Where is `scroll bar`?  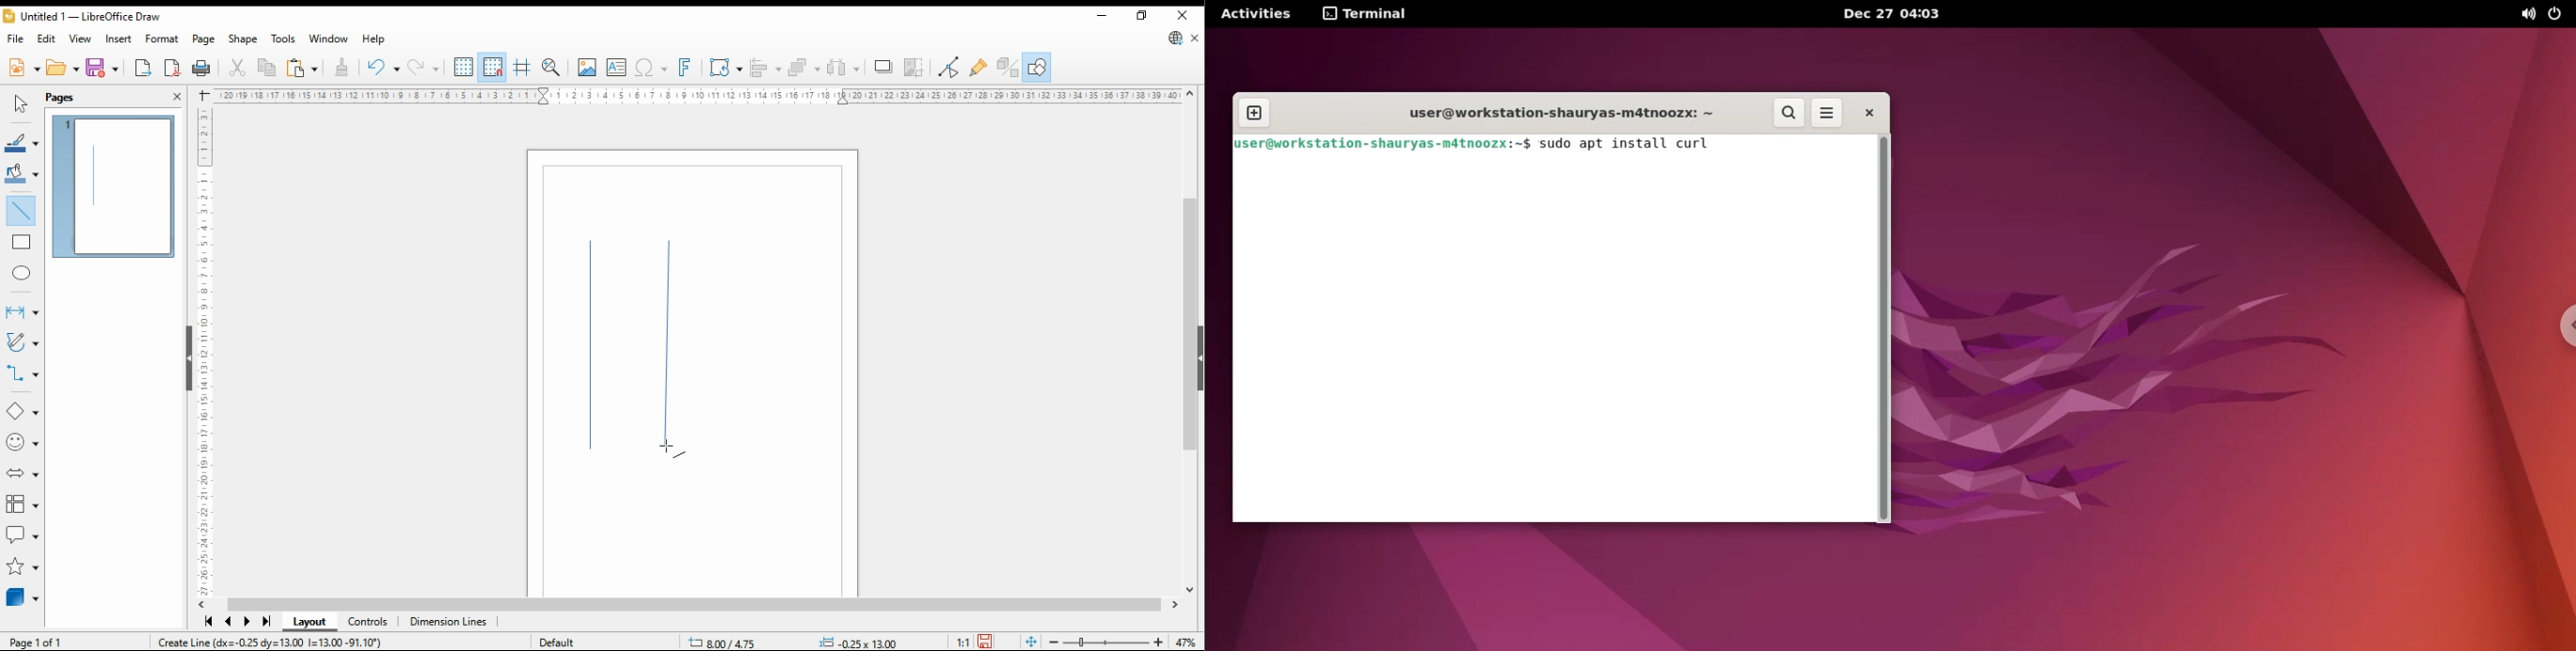 scroll bar is located at coordinates (694, 604).